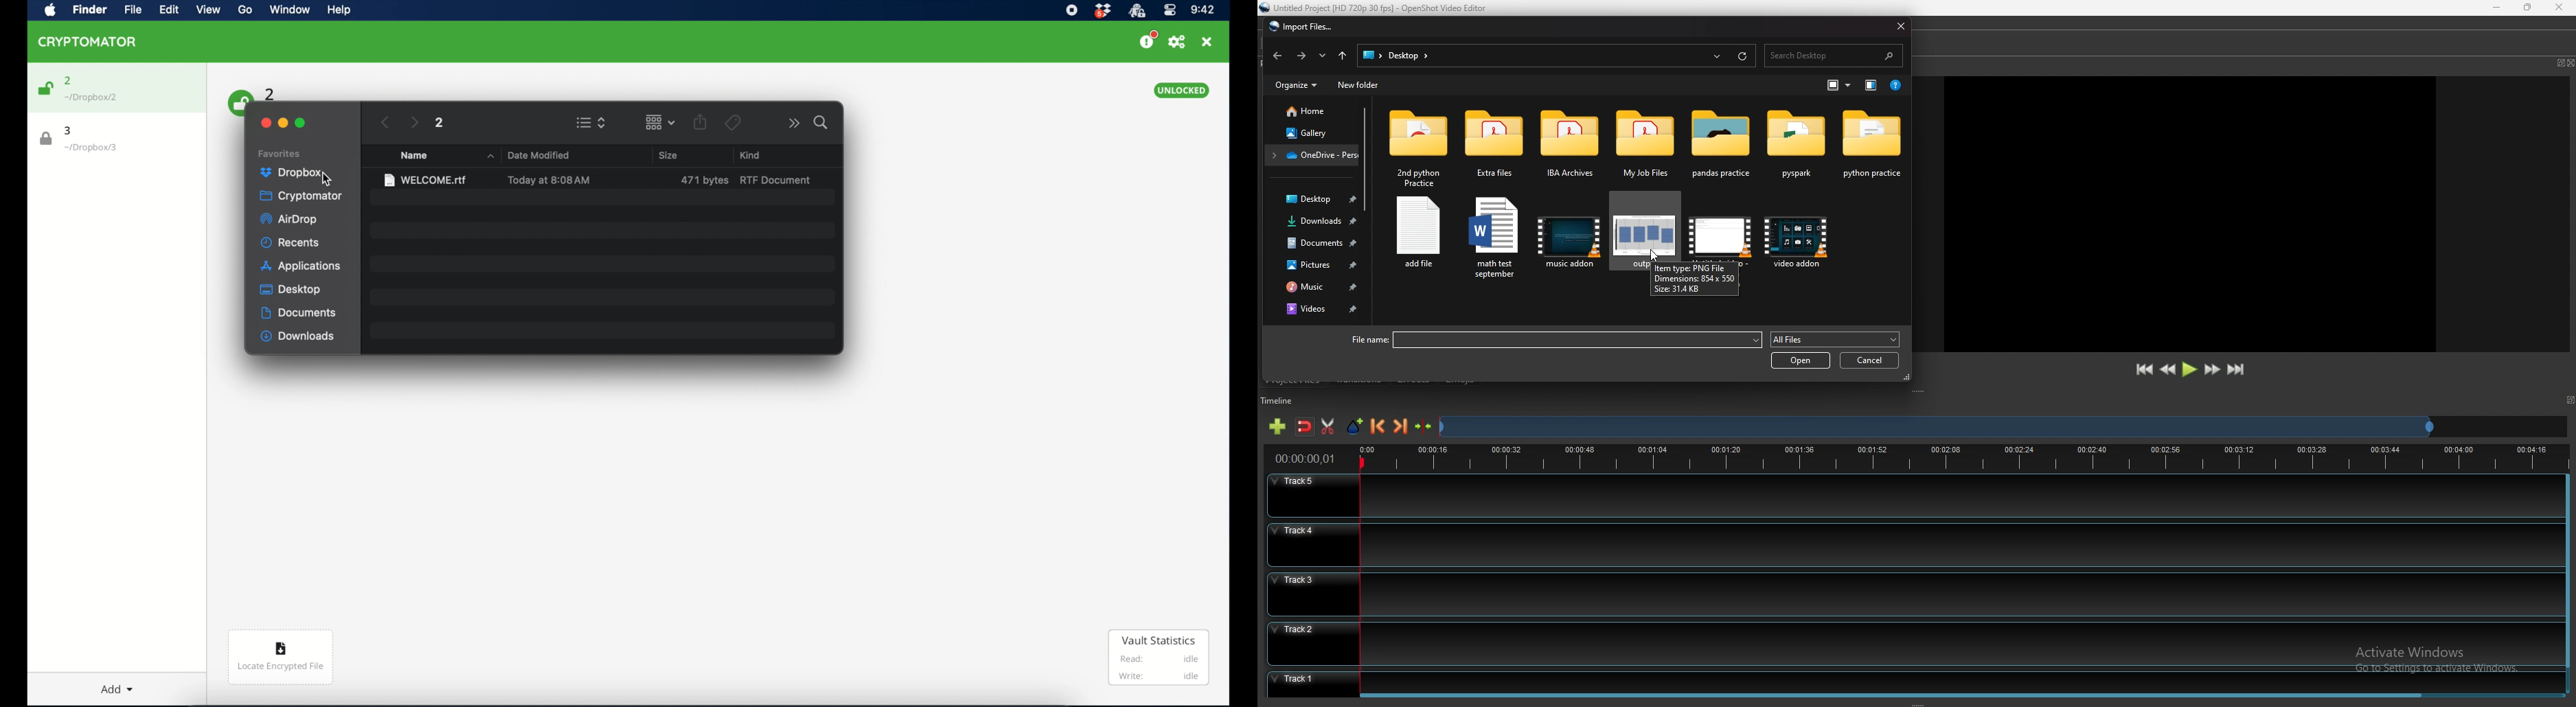  I want to click on folder, so click(1311, 155).